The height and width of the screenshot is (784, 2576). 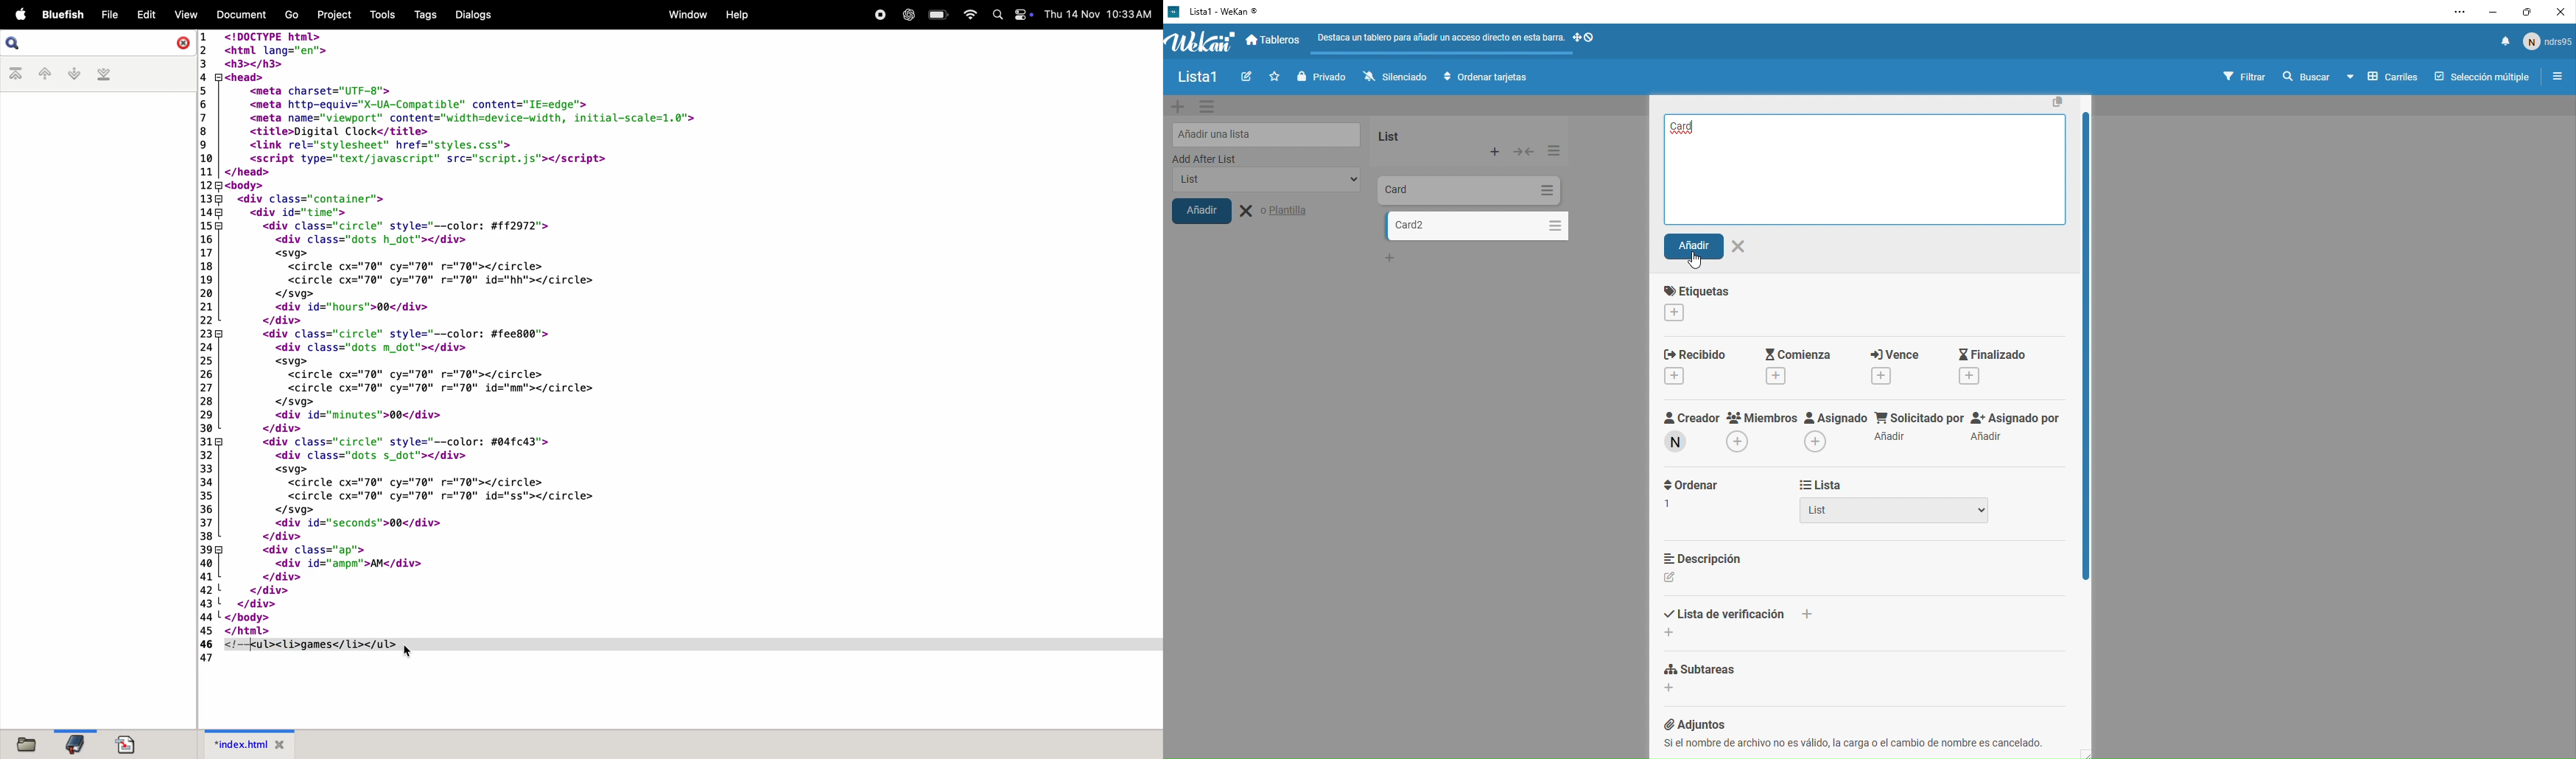 I want to click on Favorites, so click(x=1272, y=76).